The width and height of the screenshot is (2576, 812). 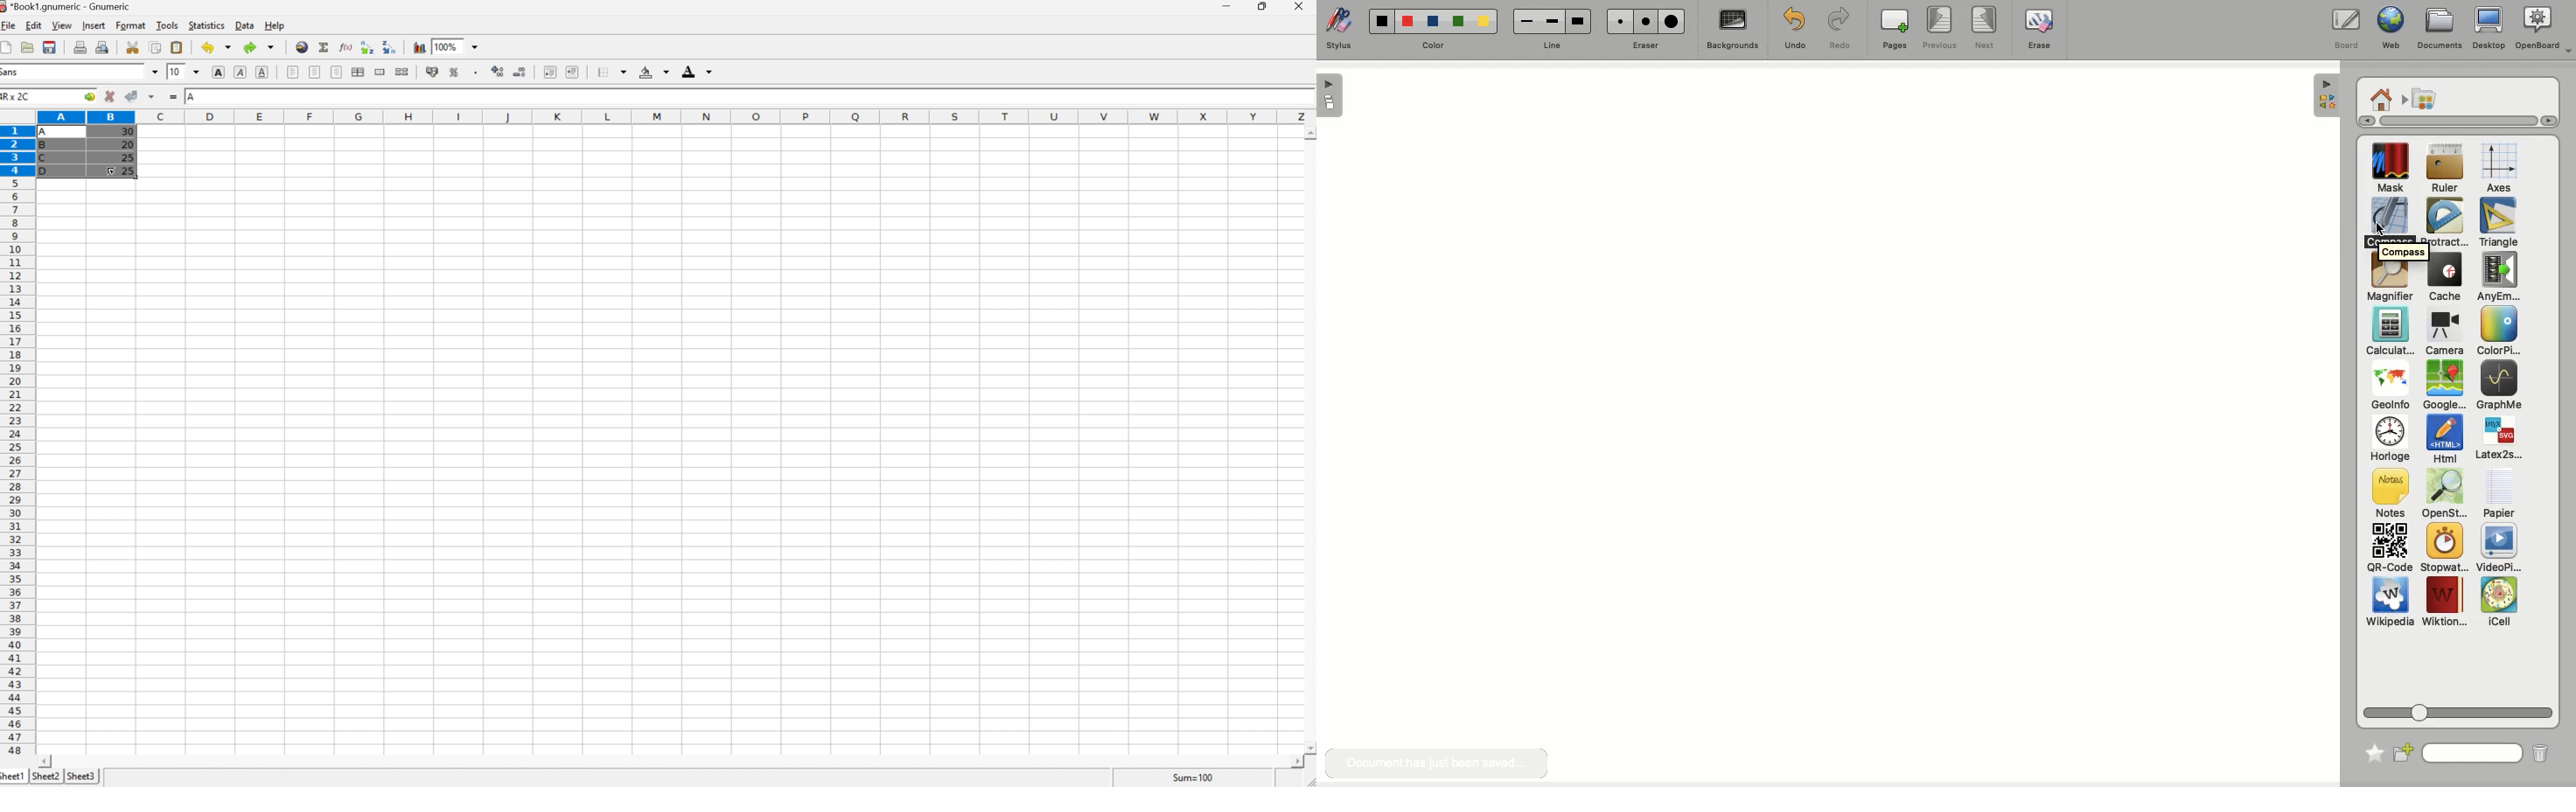 What do you see at coordinates (338, 72) in the screenshot?
I see `Align Right` at bounding box center [338, 72].